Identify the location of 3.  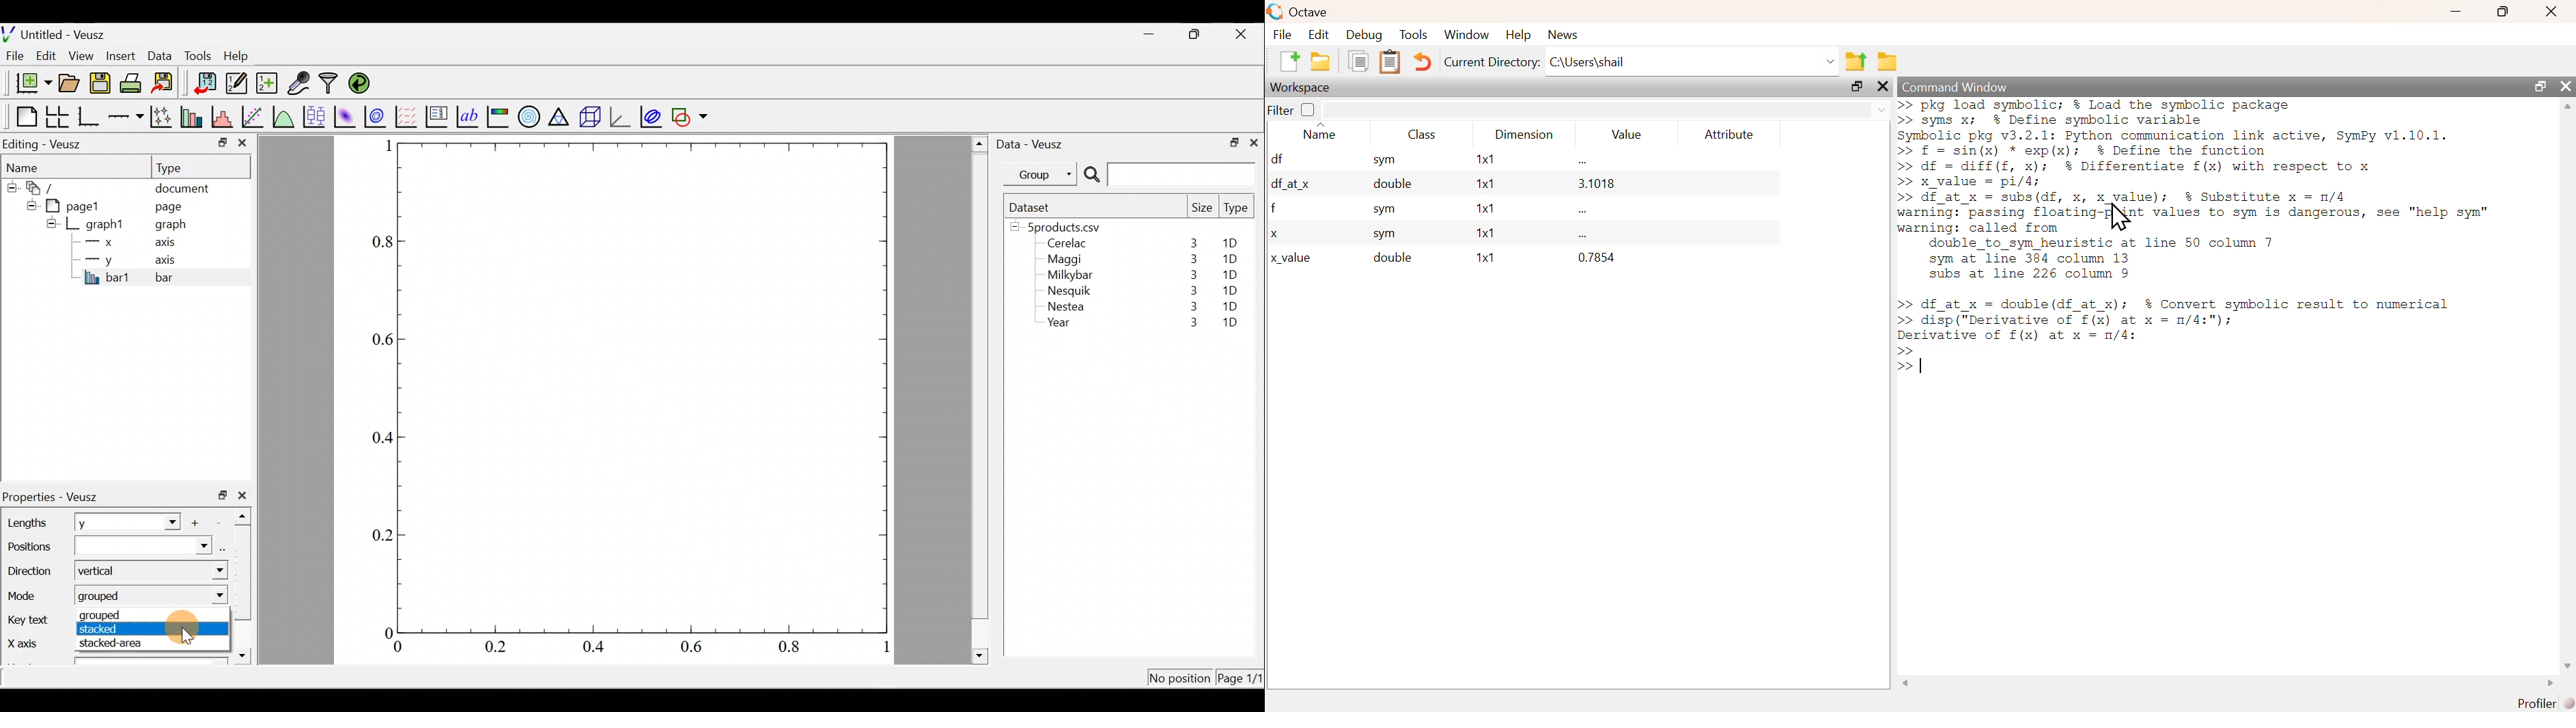
(1191, 290).